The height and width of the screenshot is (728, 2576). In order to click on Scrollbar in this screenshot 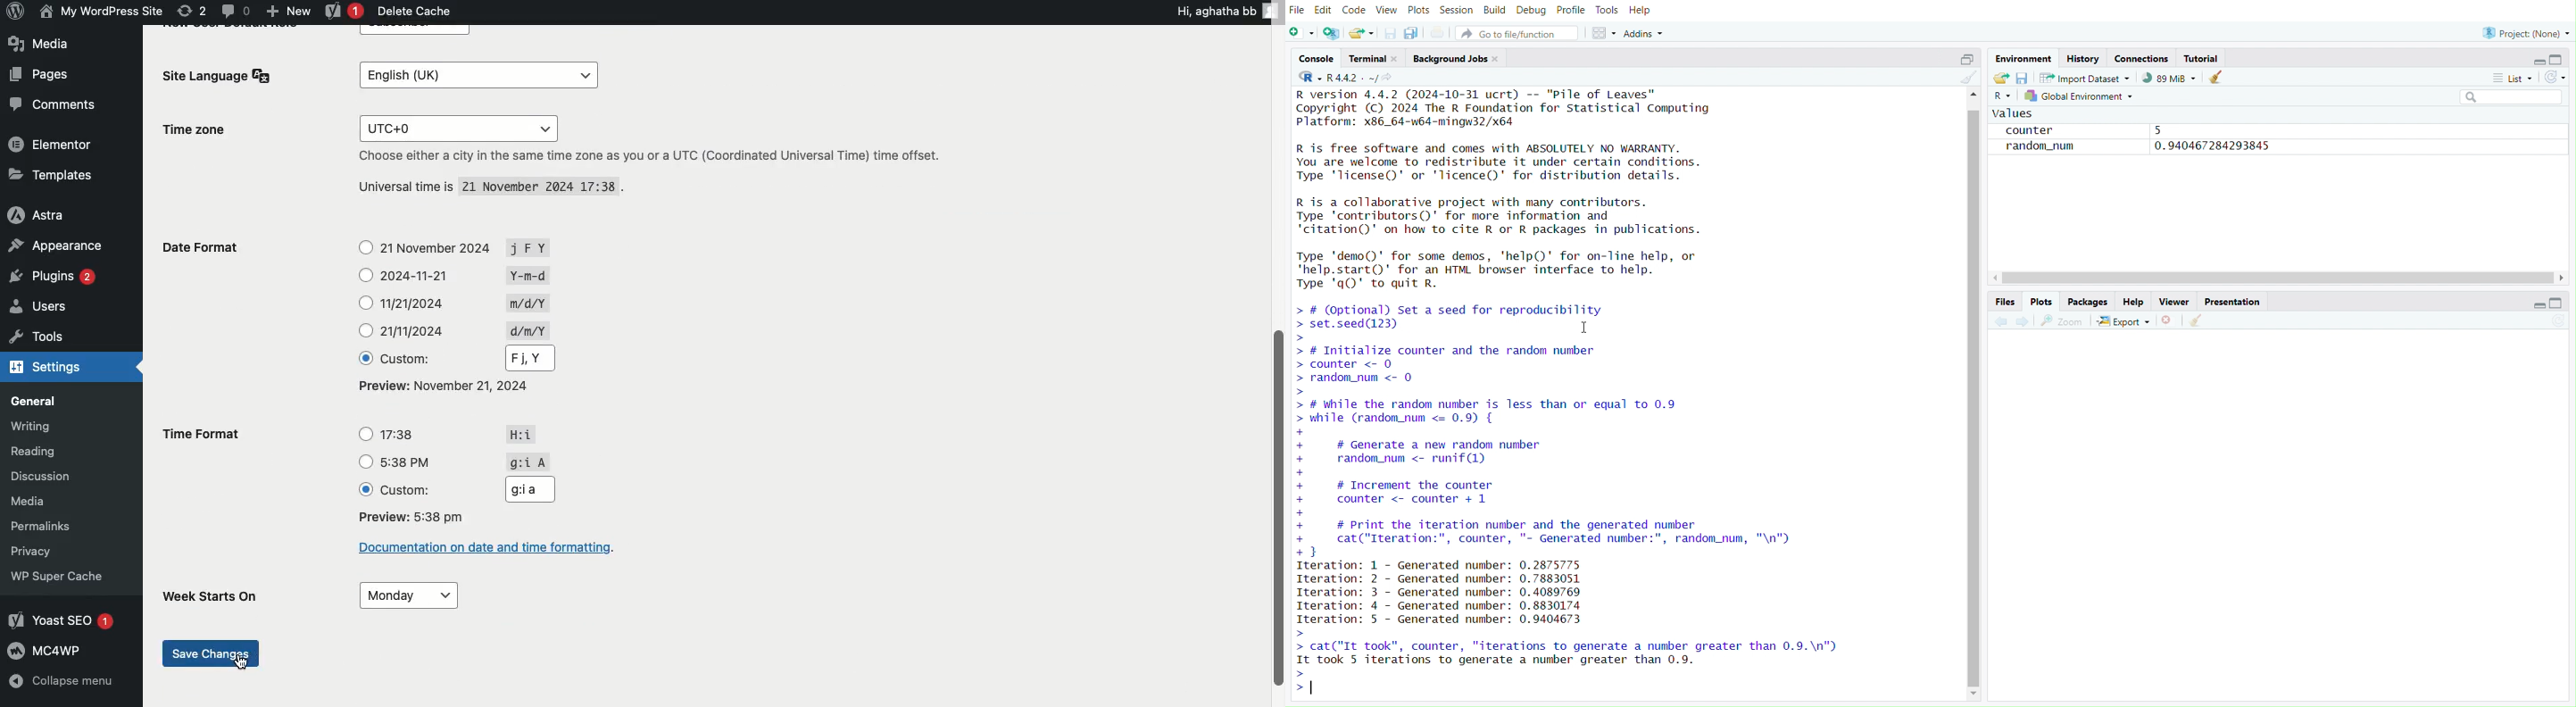, I will do `click(1977, 401)`.